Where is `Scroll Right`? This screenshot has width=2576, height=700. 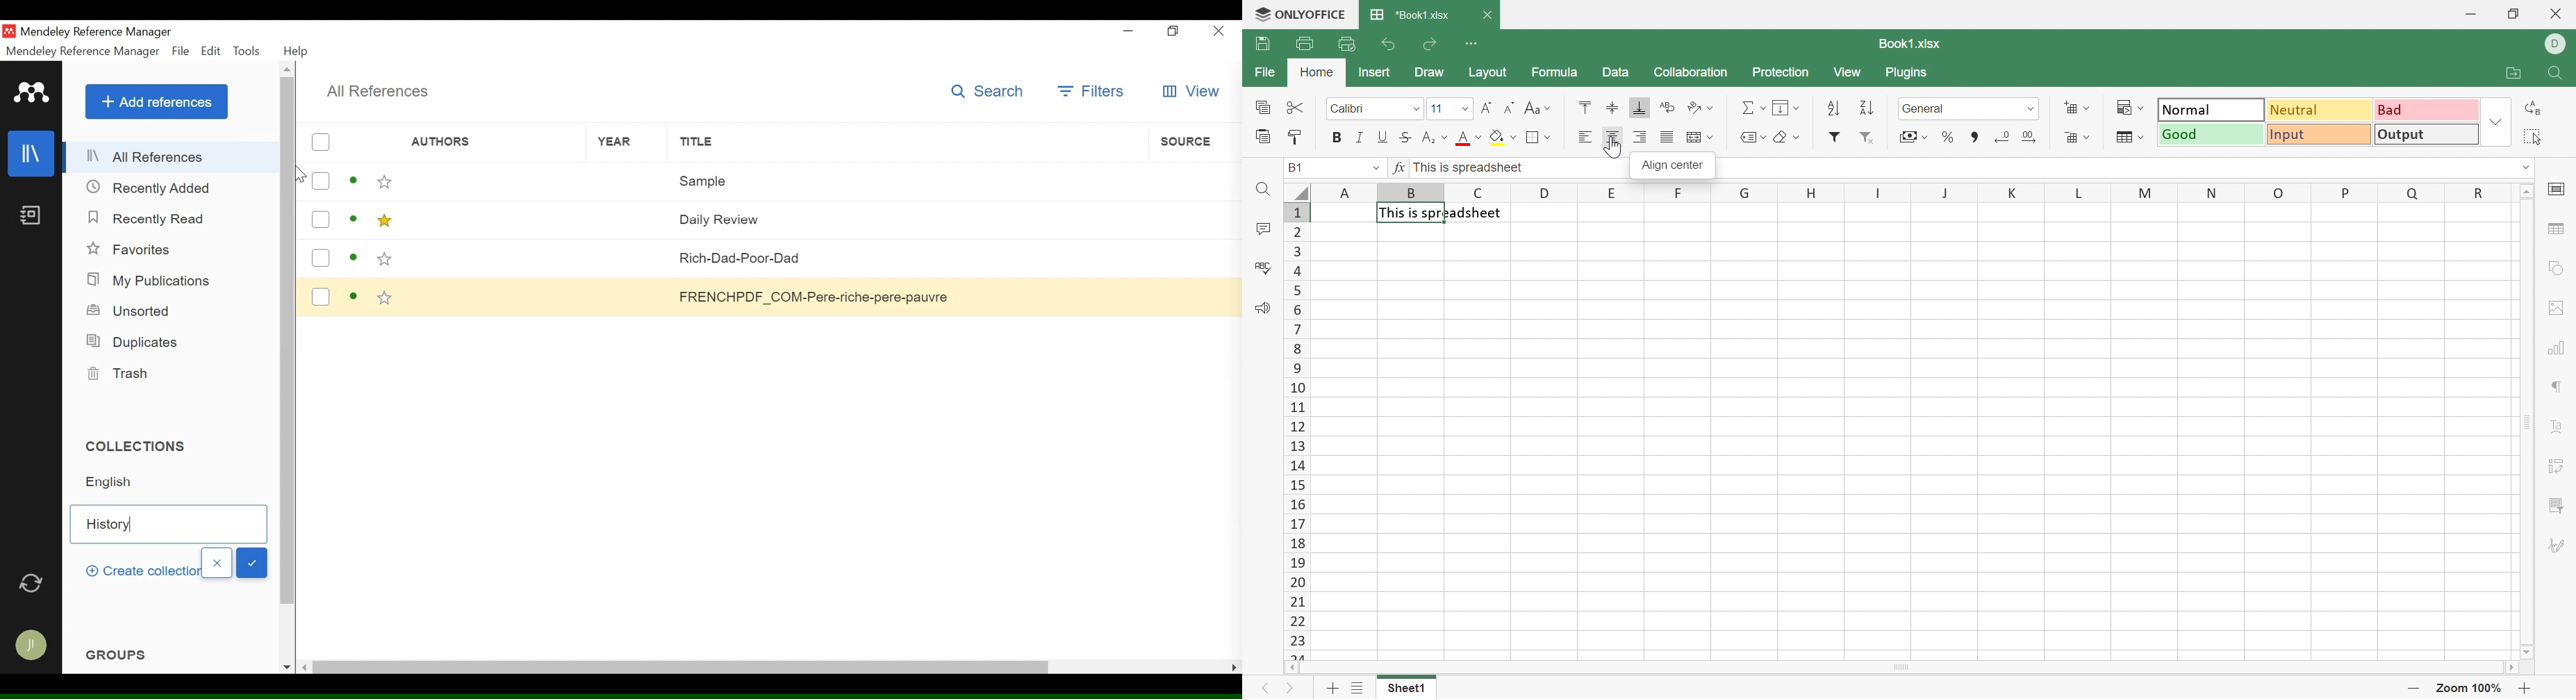
Scroll Right is located at coordinates (1235, 667).